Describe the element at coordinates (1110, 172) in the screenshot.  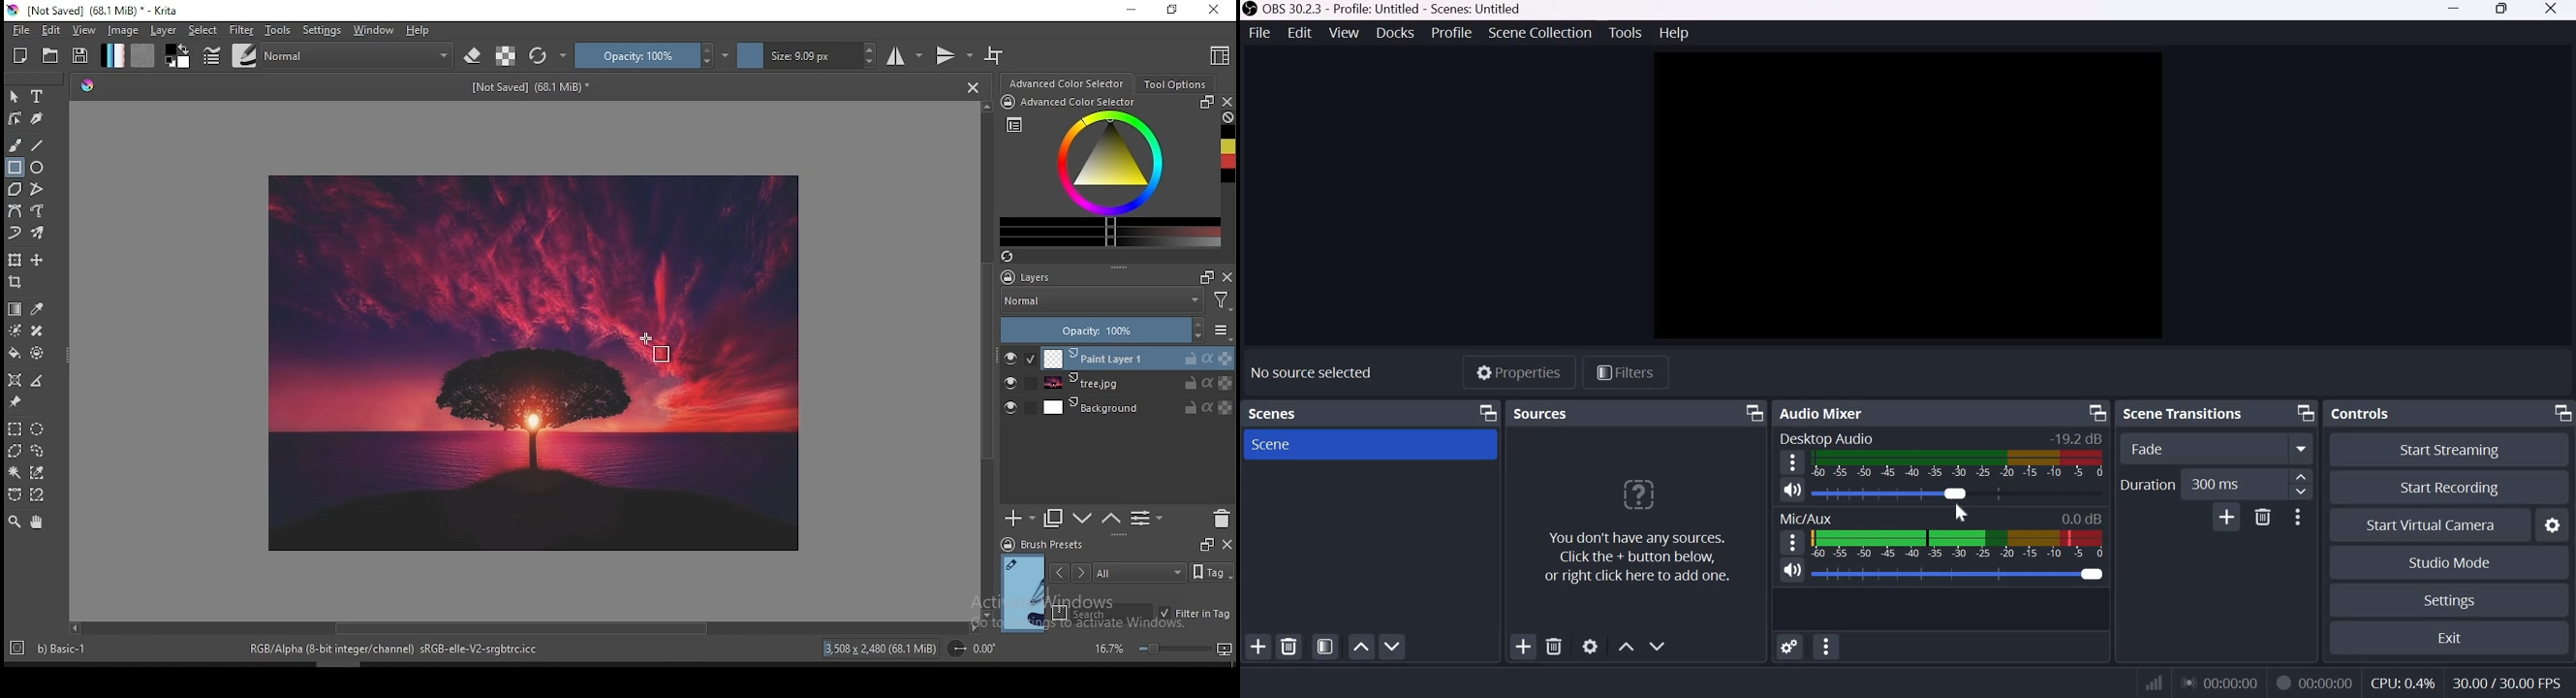
I see `advanced color selector` at that location.